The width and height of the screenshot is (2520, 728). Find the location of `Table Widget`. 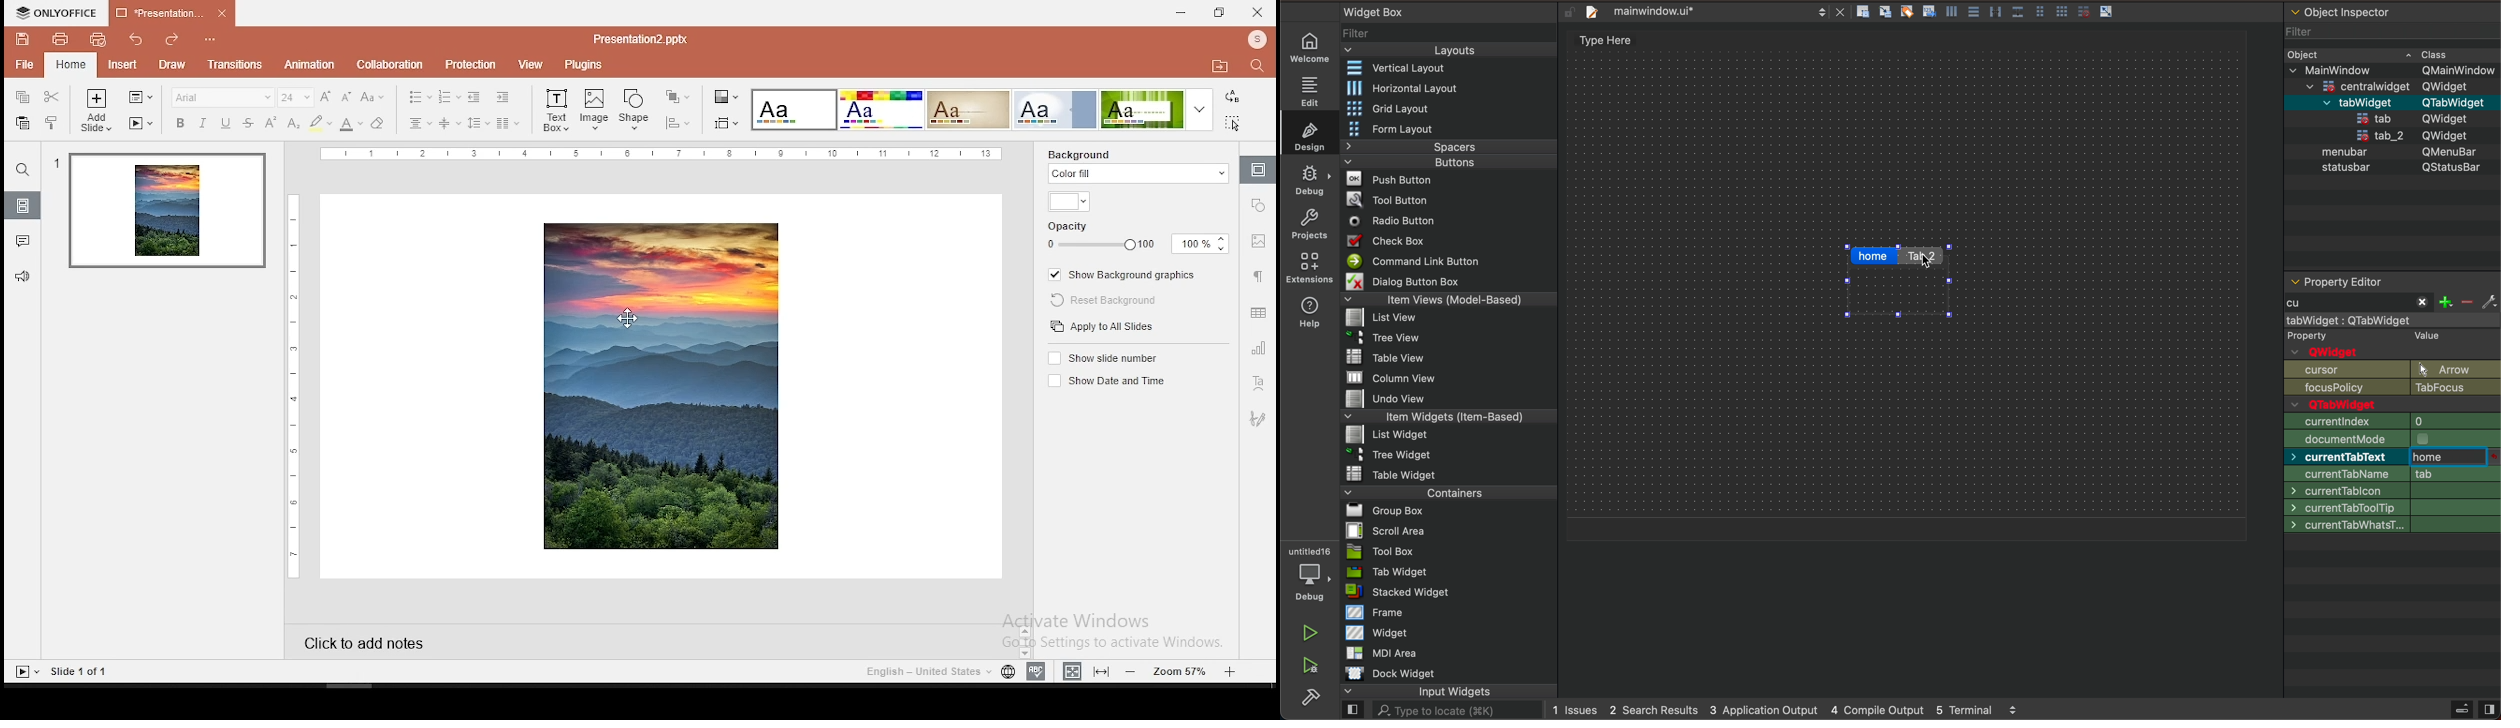

Table Widget is located at coordinates (1386, 473).